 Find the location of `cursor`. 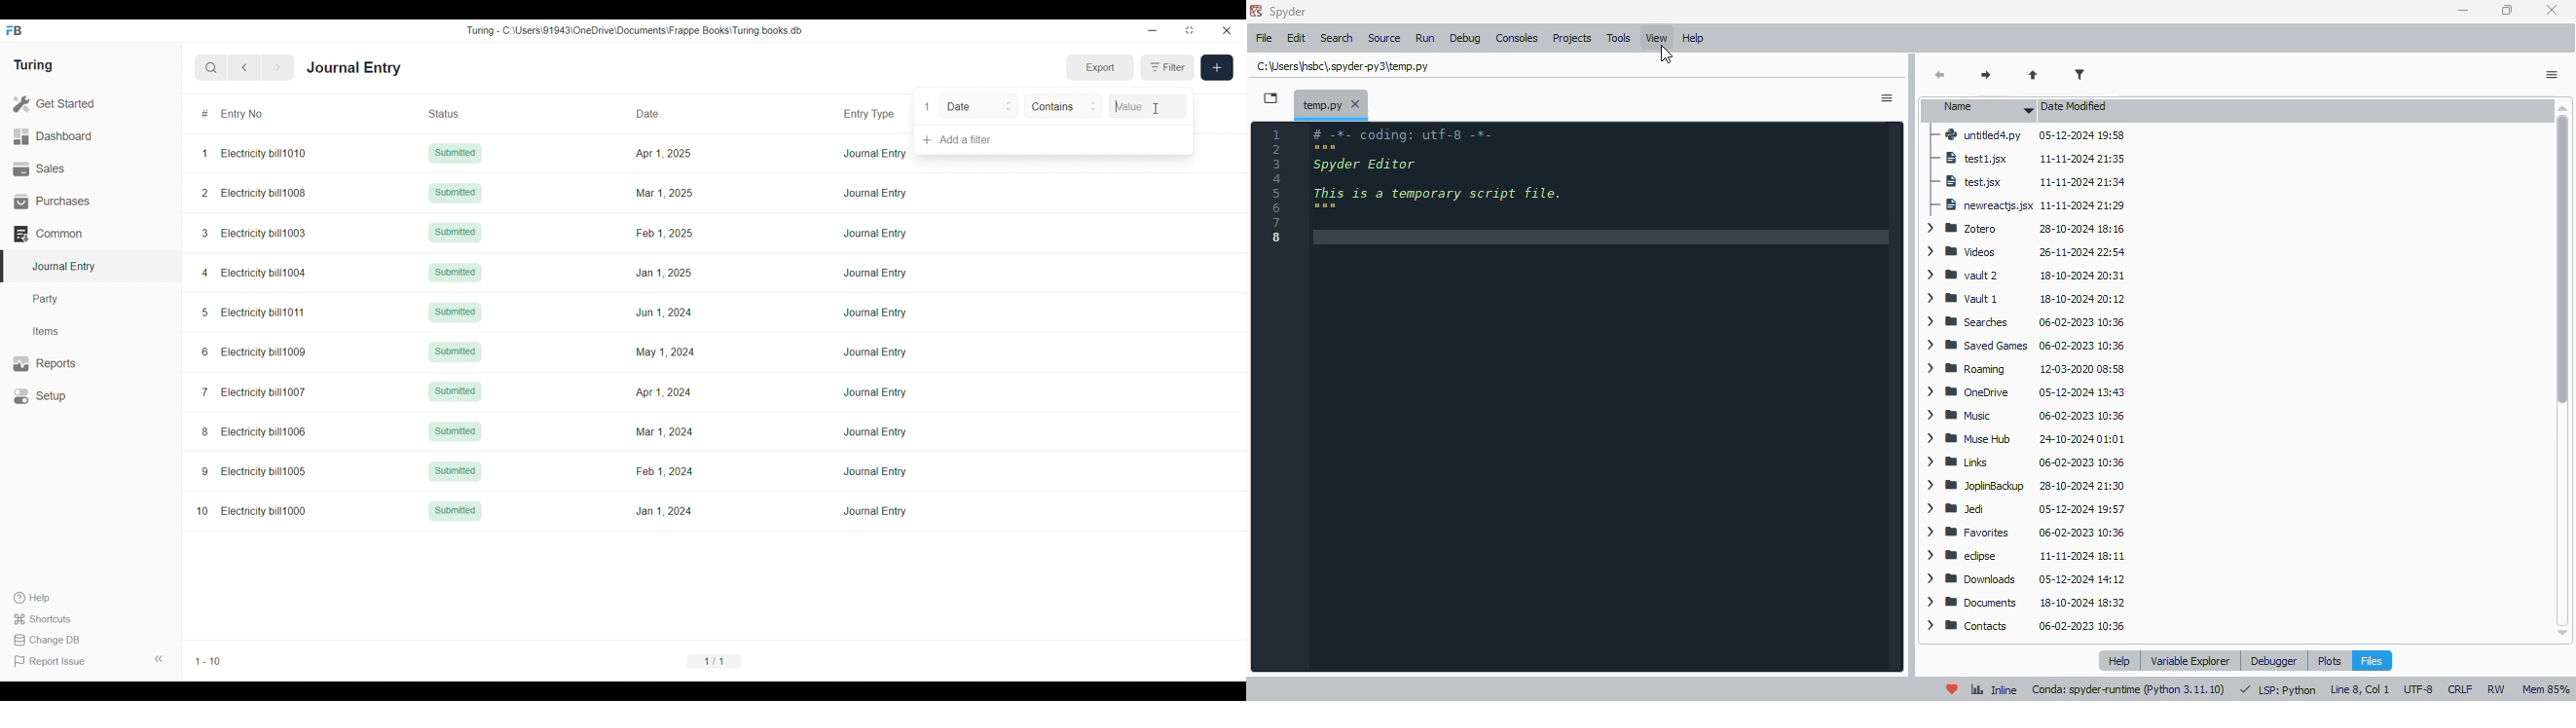

cursor is located at coordinates (1666, 54).